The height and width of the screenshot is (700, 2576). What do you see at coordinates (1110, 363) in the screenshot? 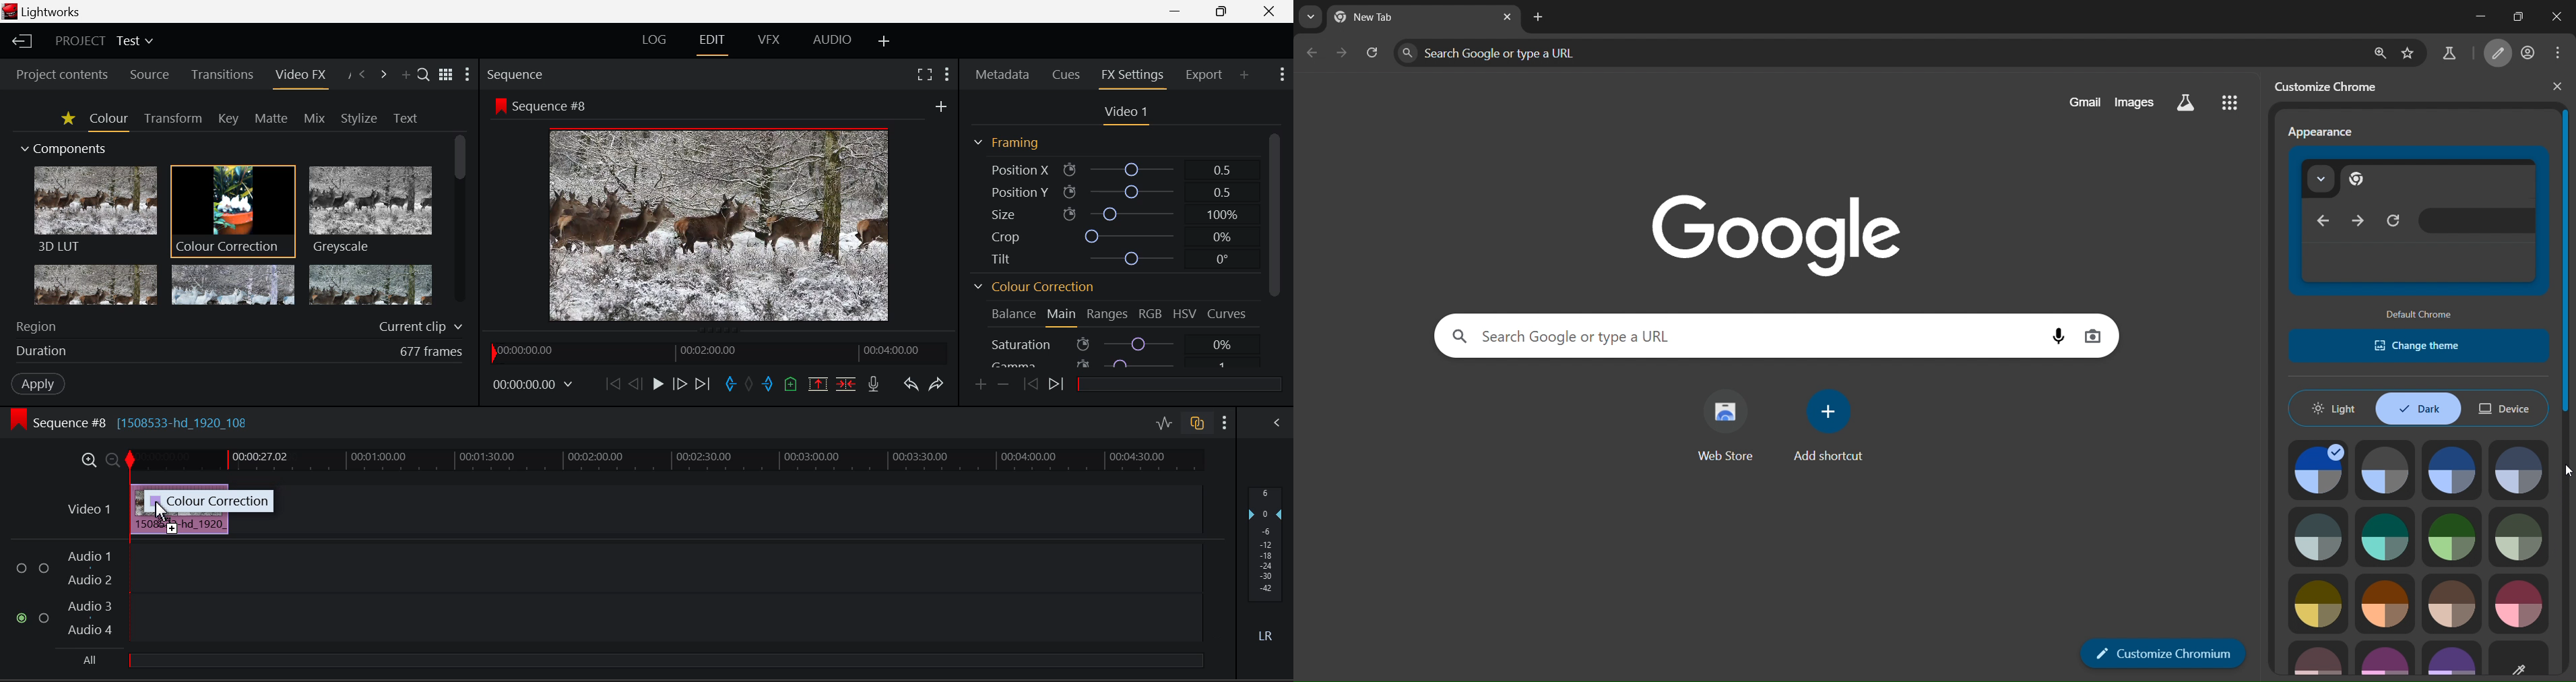
I see `Gamma` at bounding box center [1110, 363].